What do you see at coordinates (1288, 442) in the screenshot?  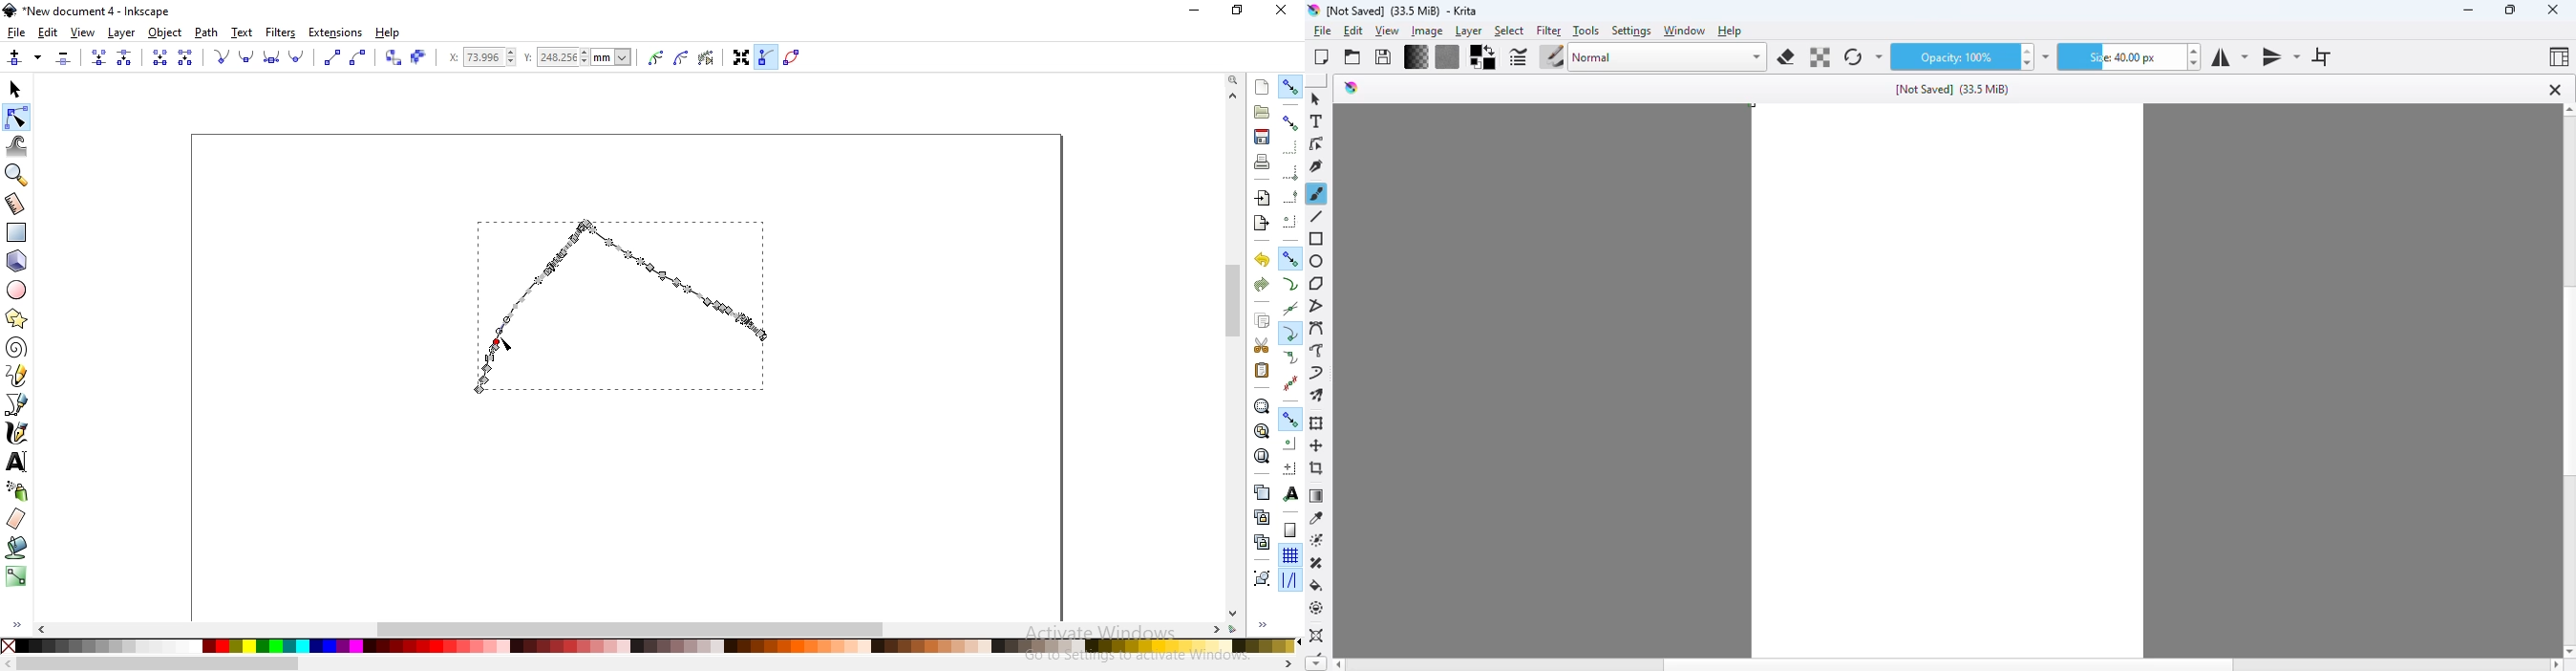 I see `snap centers of objects` at bounding box center [1288, 442].